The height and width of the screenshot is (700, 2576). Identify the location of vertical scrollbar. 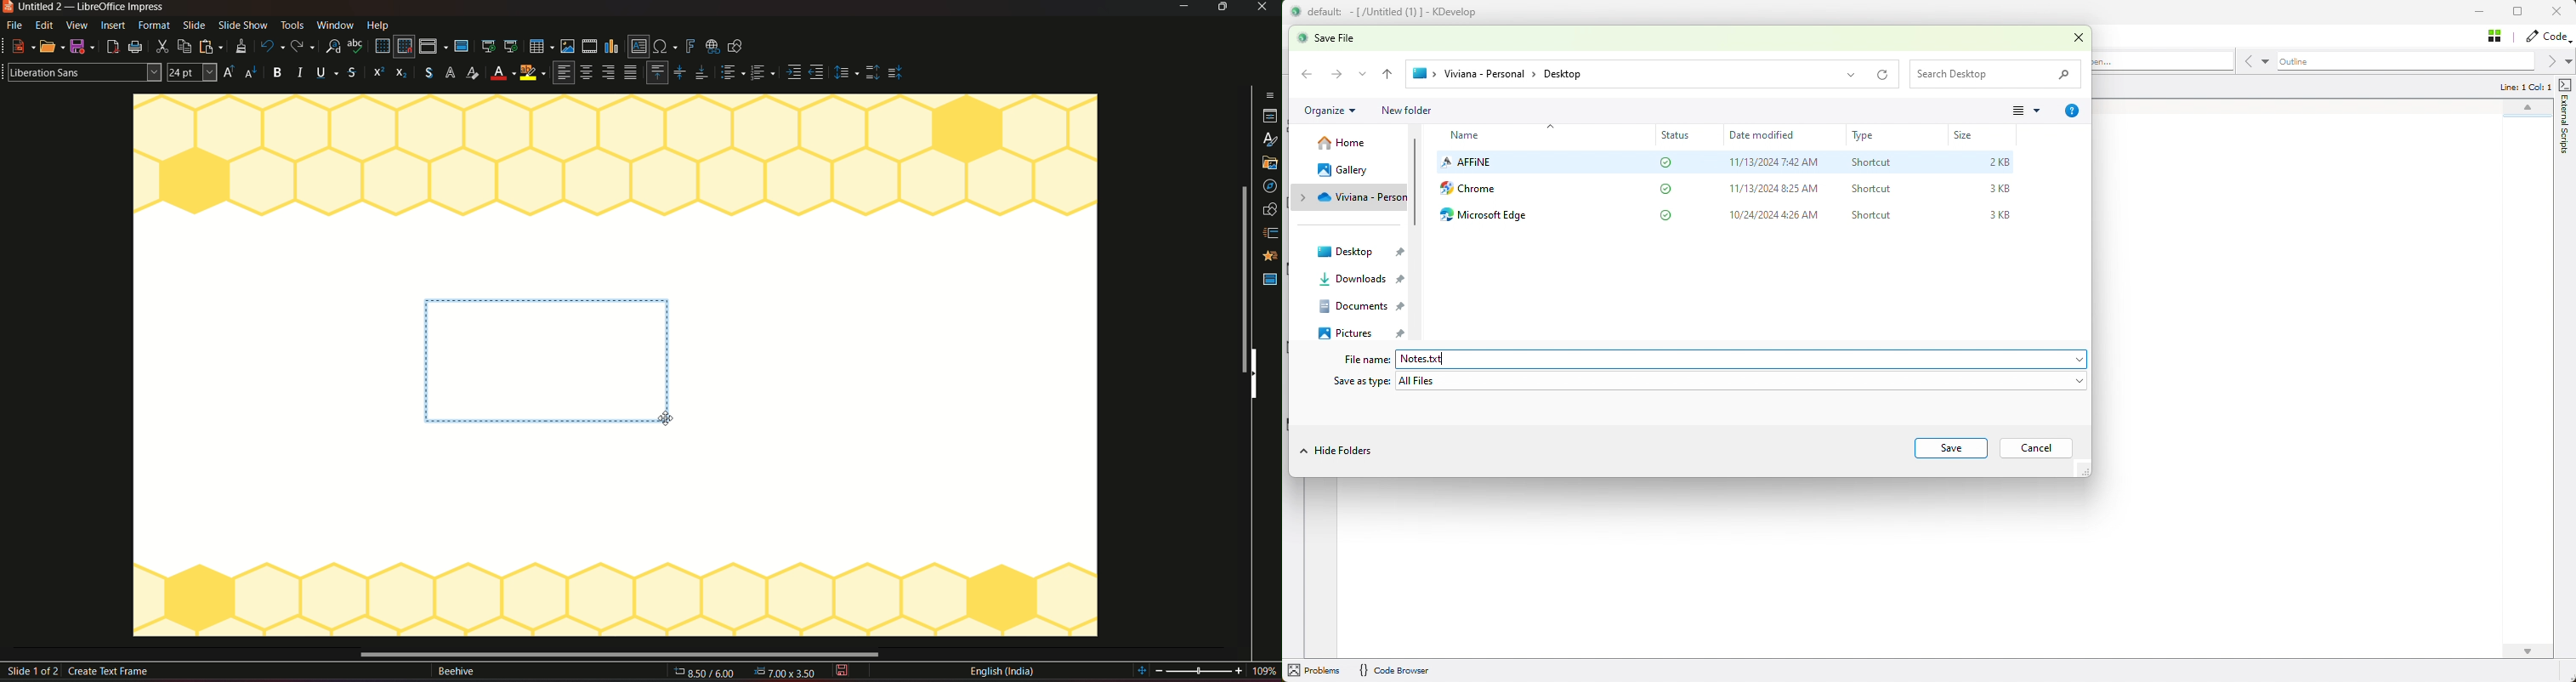
(1241, 278).